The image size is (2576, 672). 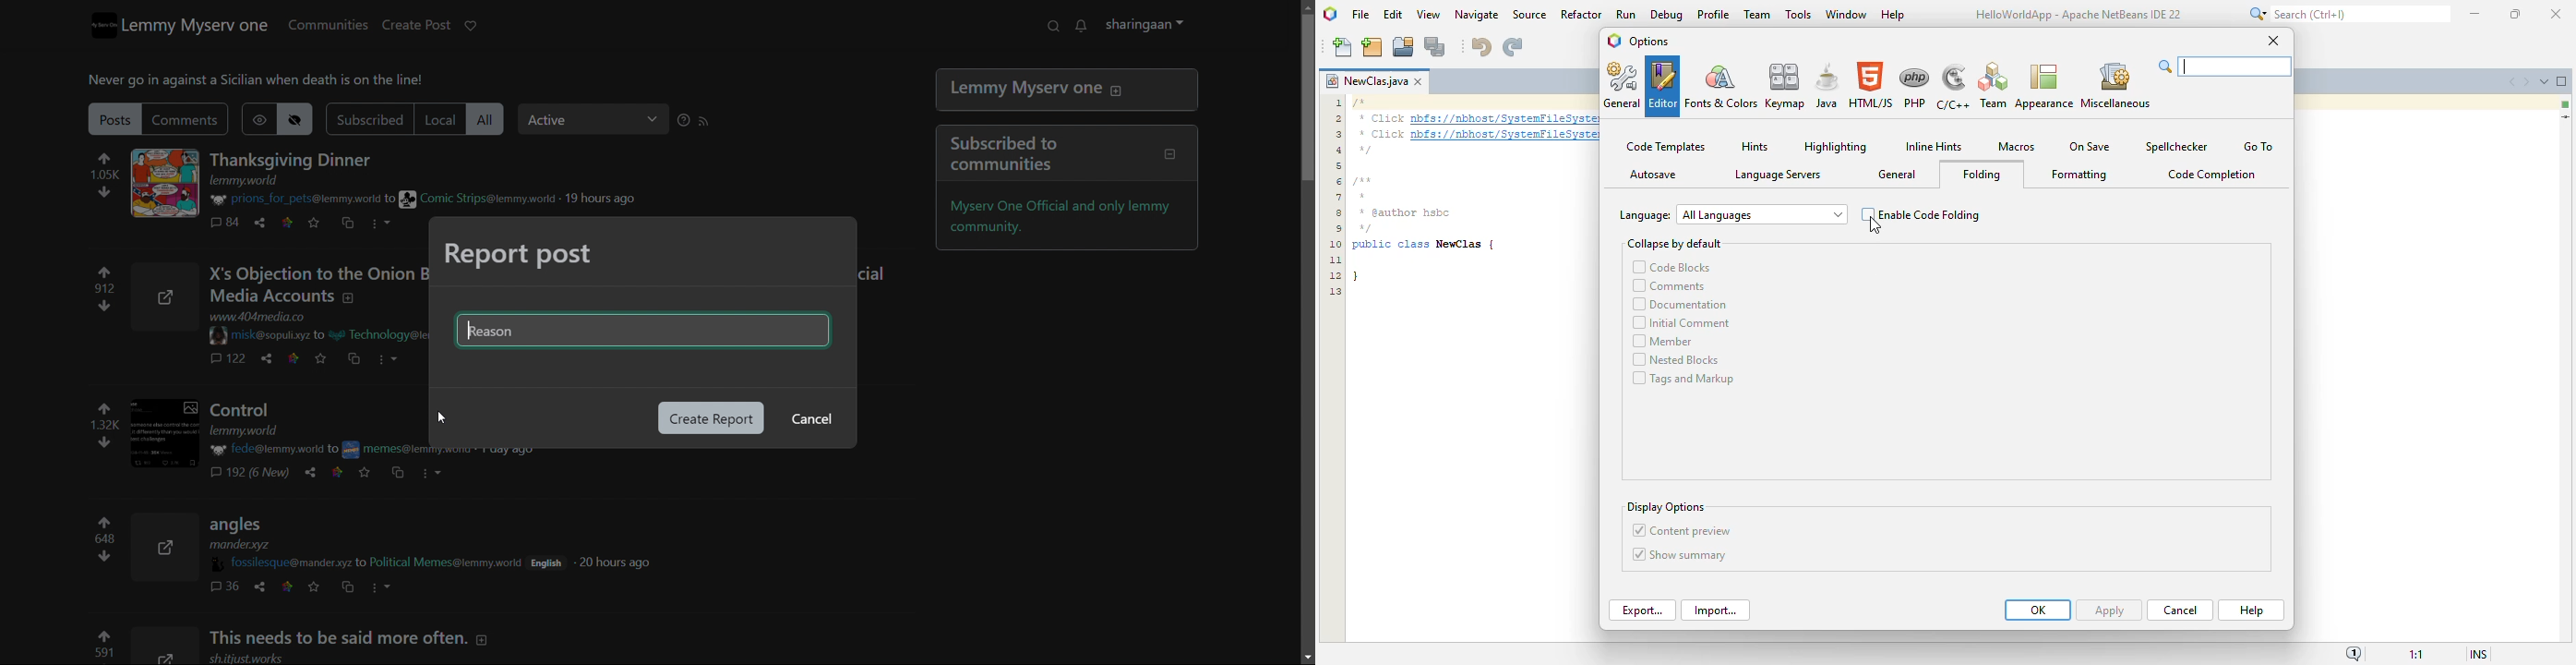 I want to click on Apply, so click(x=2110, y=611).